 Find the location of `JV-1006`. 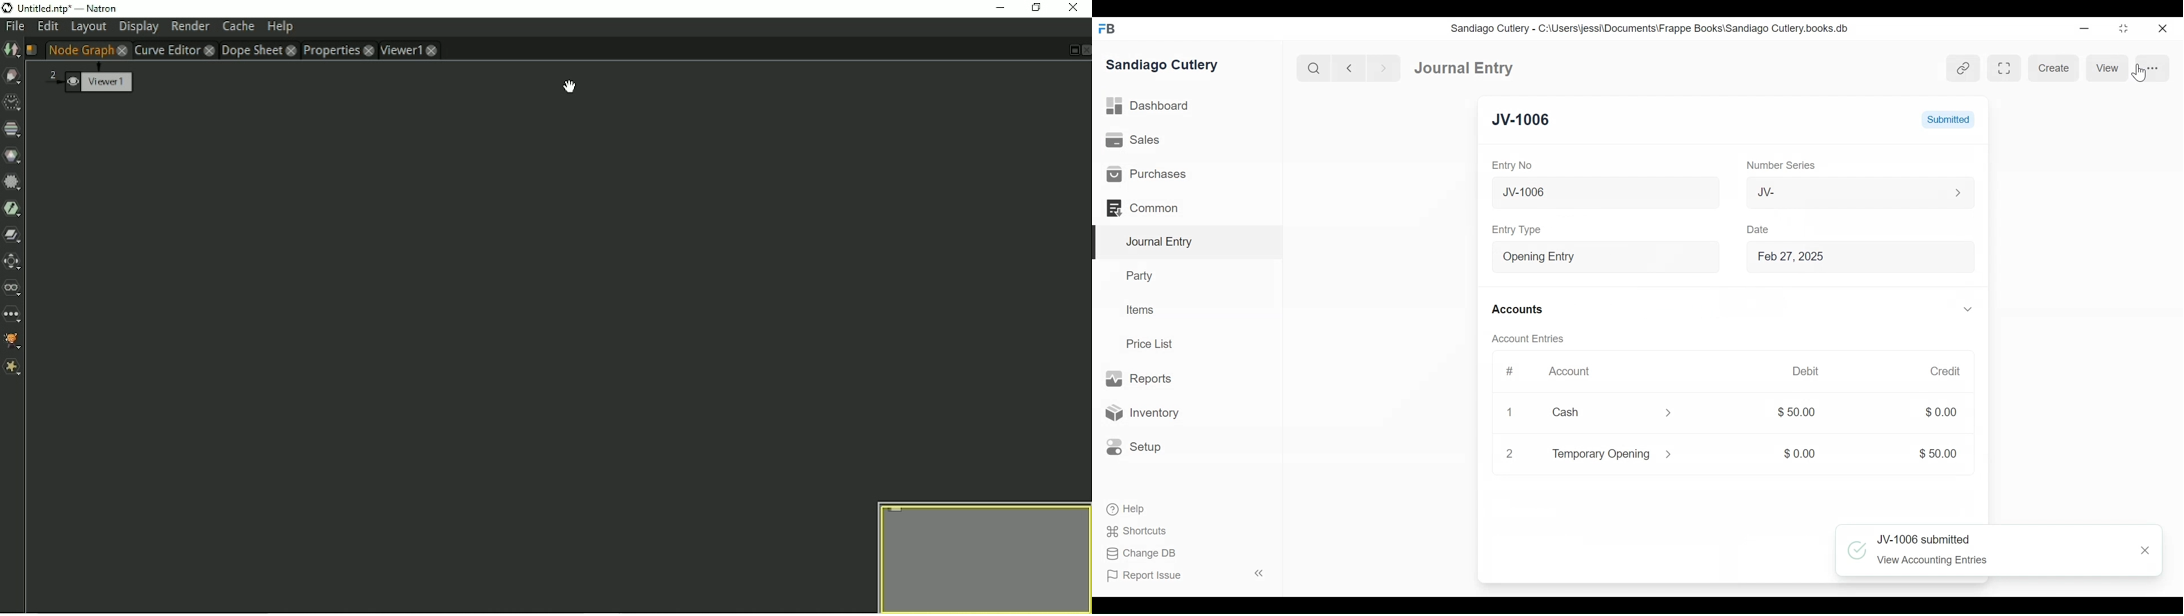

JV-1006 is located at coordinates (1522, 119).